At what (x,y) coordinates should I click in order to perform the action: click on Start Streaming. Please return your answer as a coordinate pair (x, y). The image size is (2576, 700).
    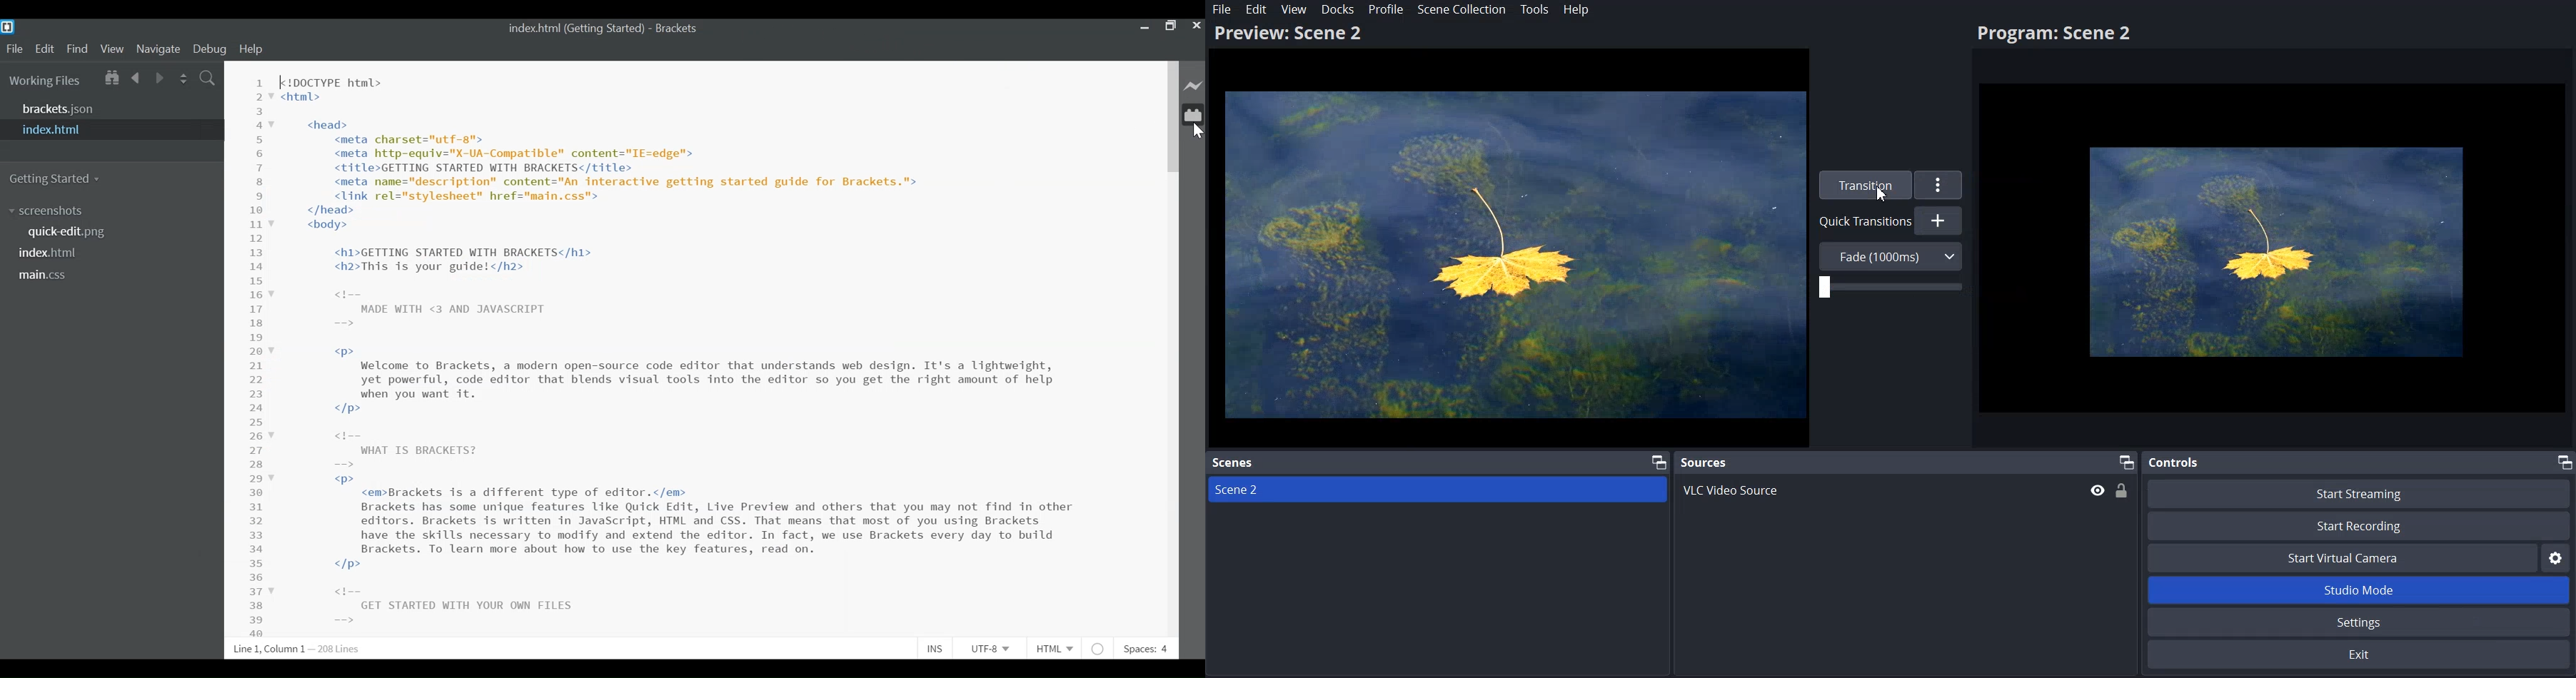
    Looking at the image, I should click on (2358, 493).